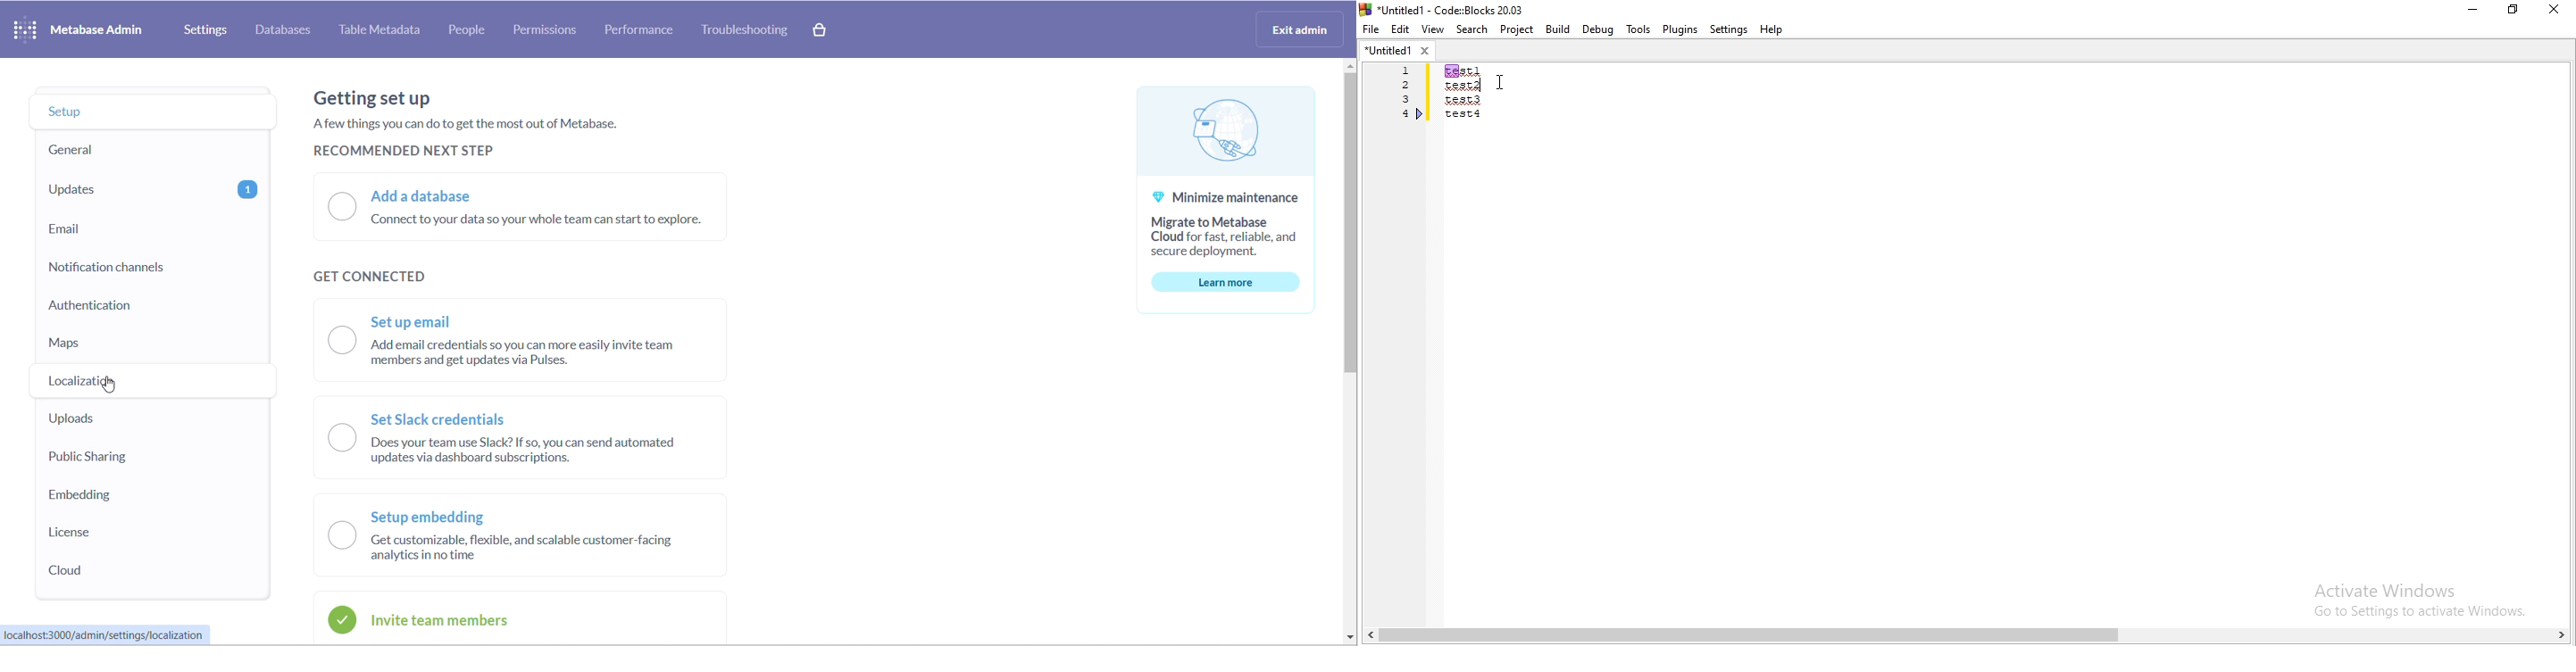  Describe the element at coordinates (1966, 636) in the screenshot. I see `scroll bar` at that location.